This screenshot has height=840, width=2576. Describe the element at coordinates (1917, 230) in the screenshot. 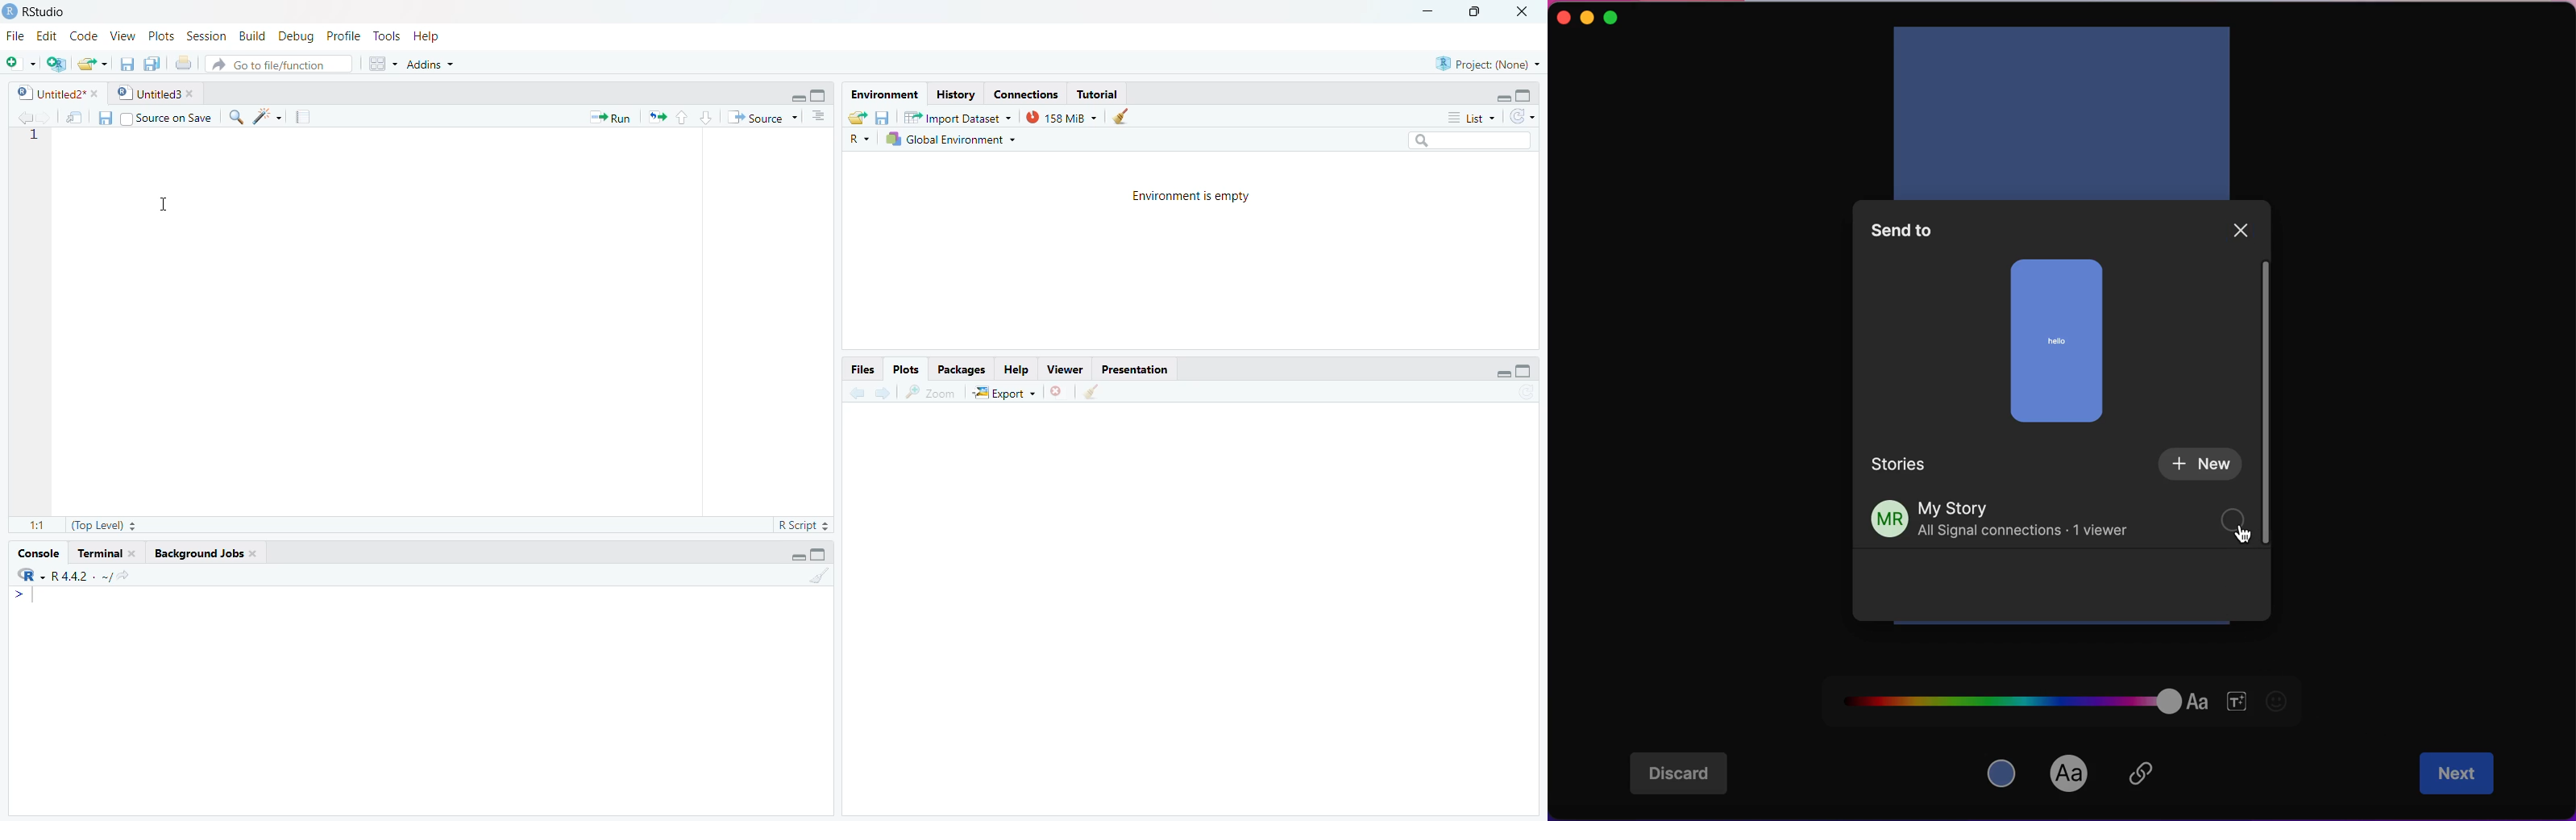

I see `send to` at that location.